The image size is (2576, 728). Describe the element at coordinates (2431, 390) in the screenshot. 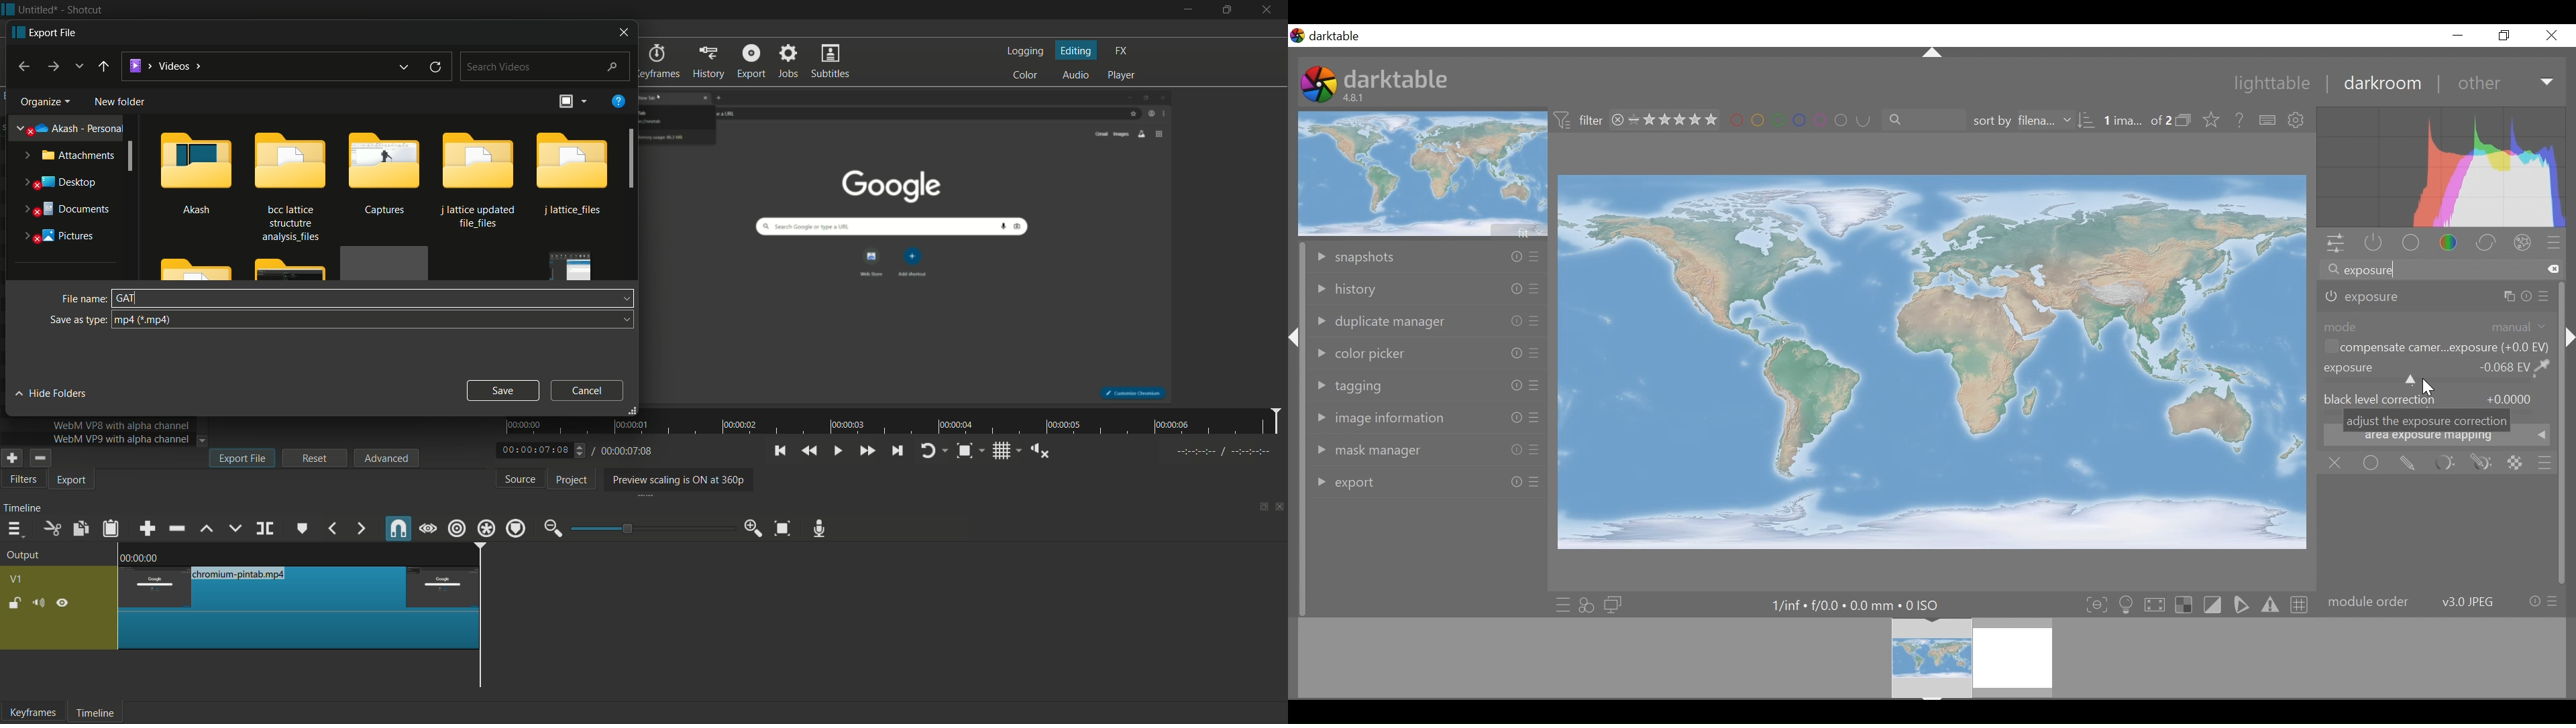

I see `Cursor` at that location.